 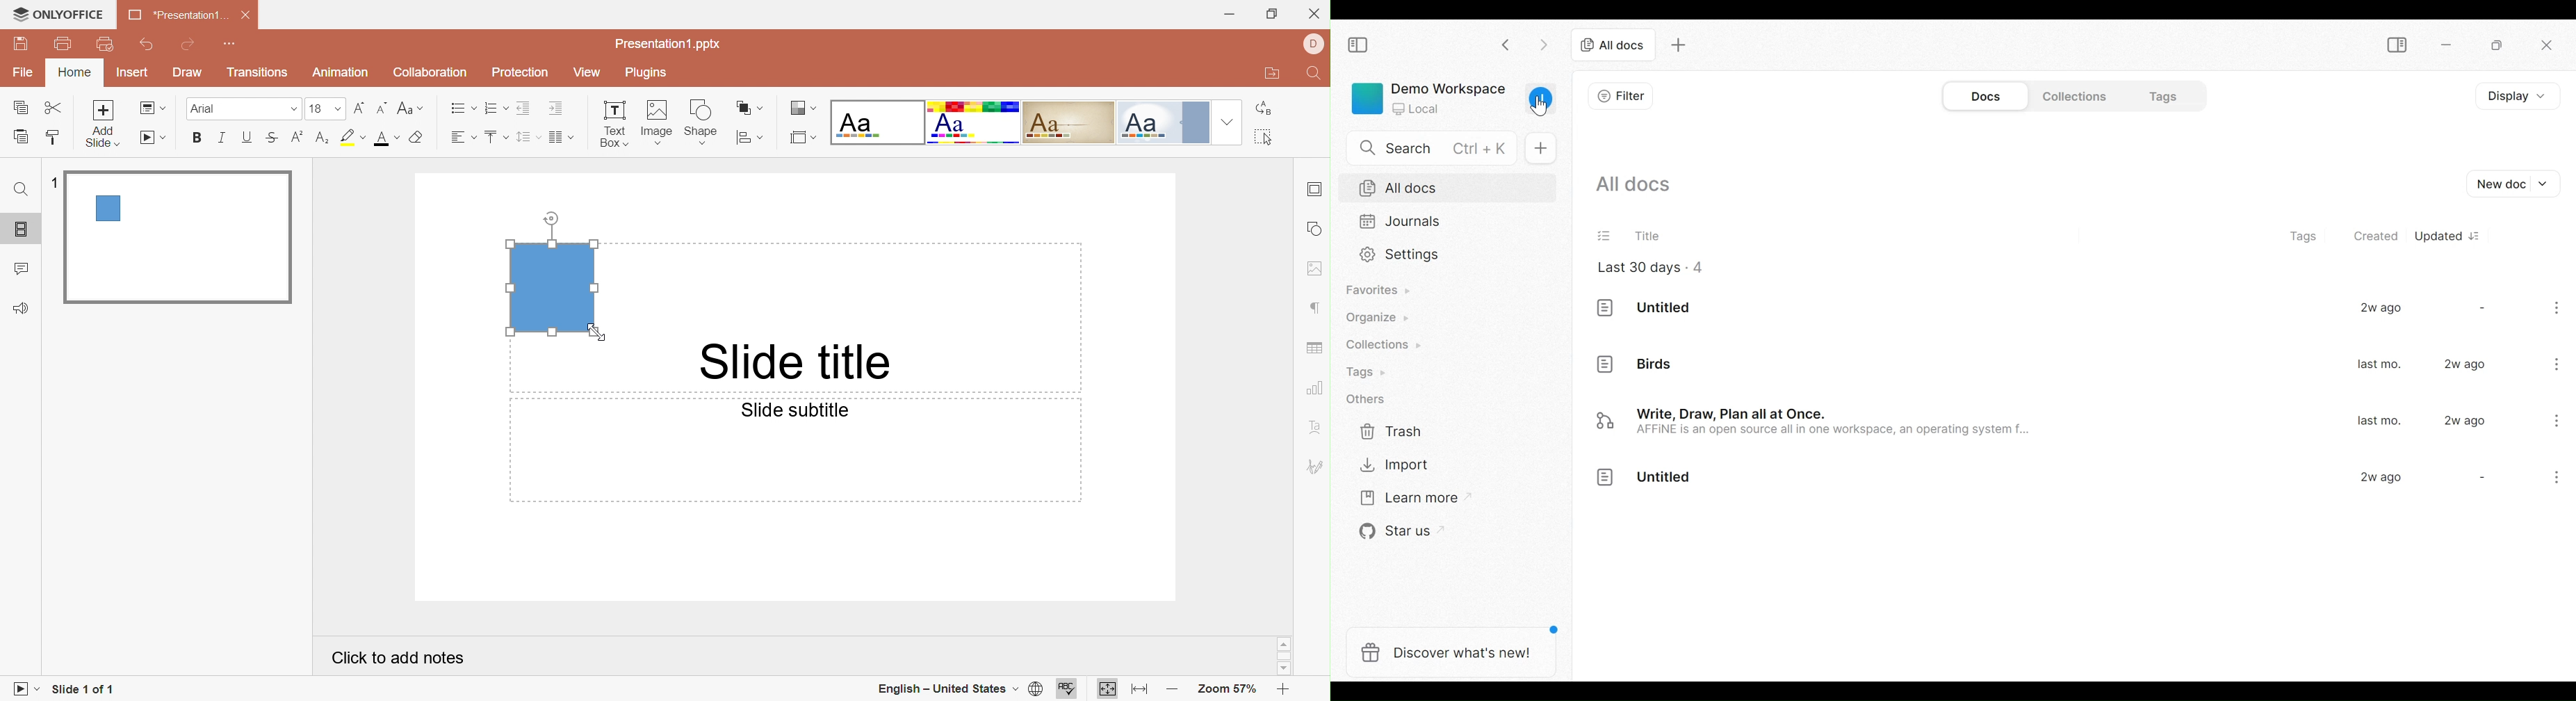 I want to click on Tags, so click(x=1372, y=371).